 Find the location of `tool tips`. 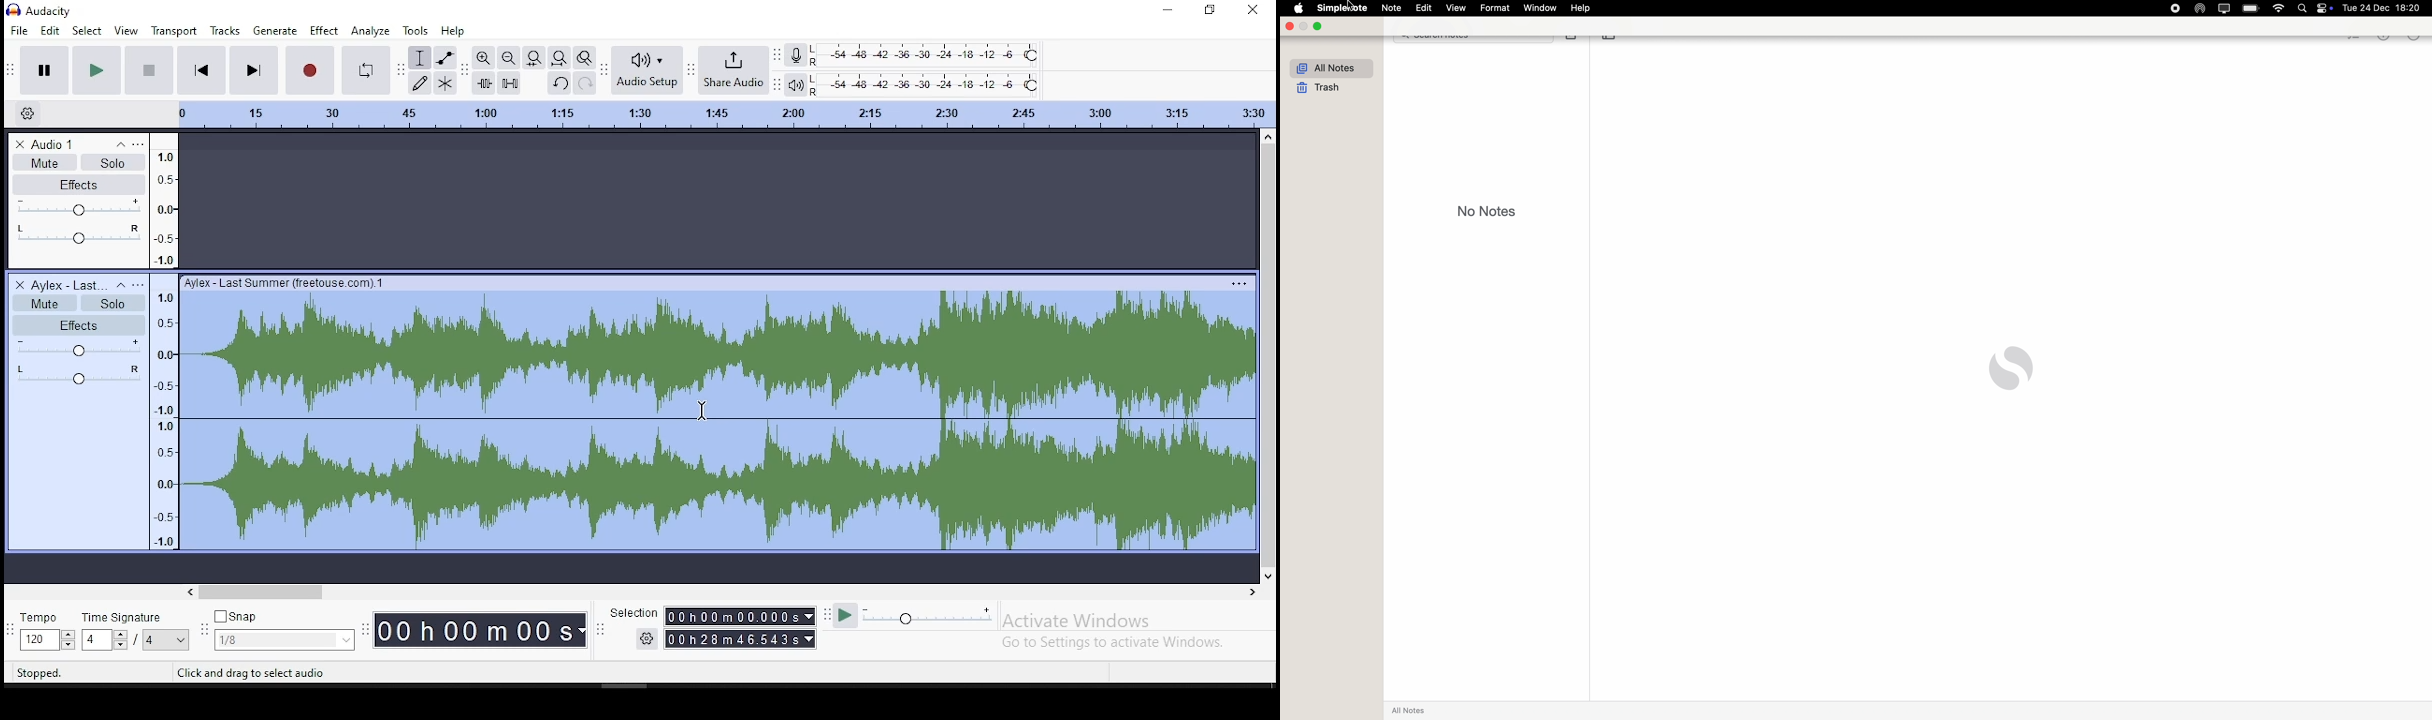

tool tips is located at coordinates (45, 674).